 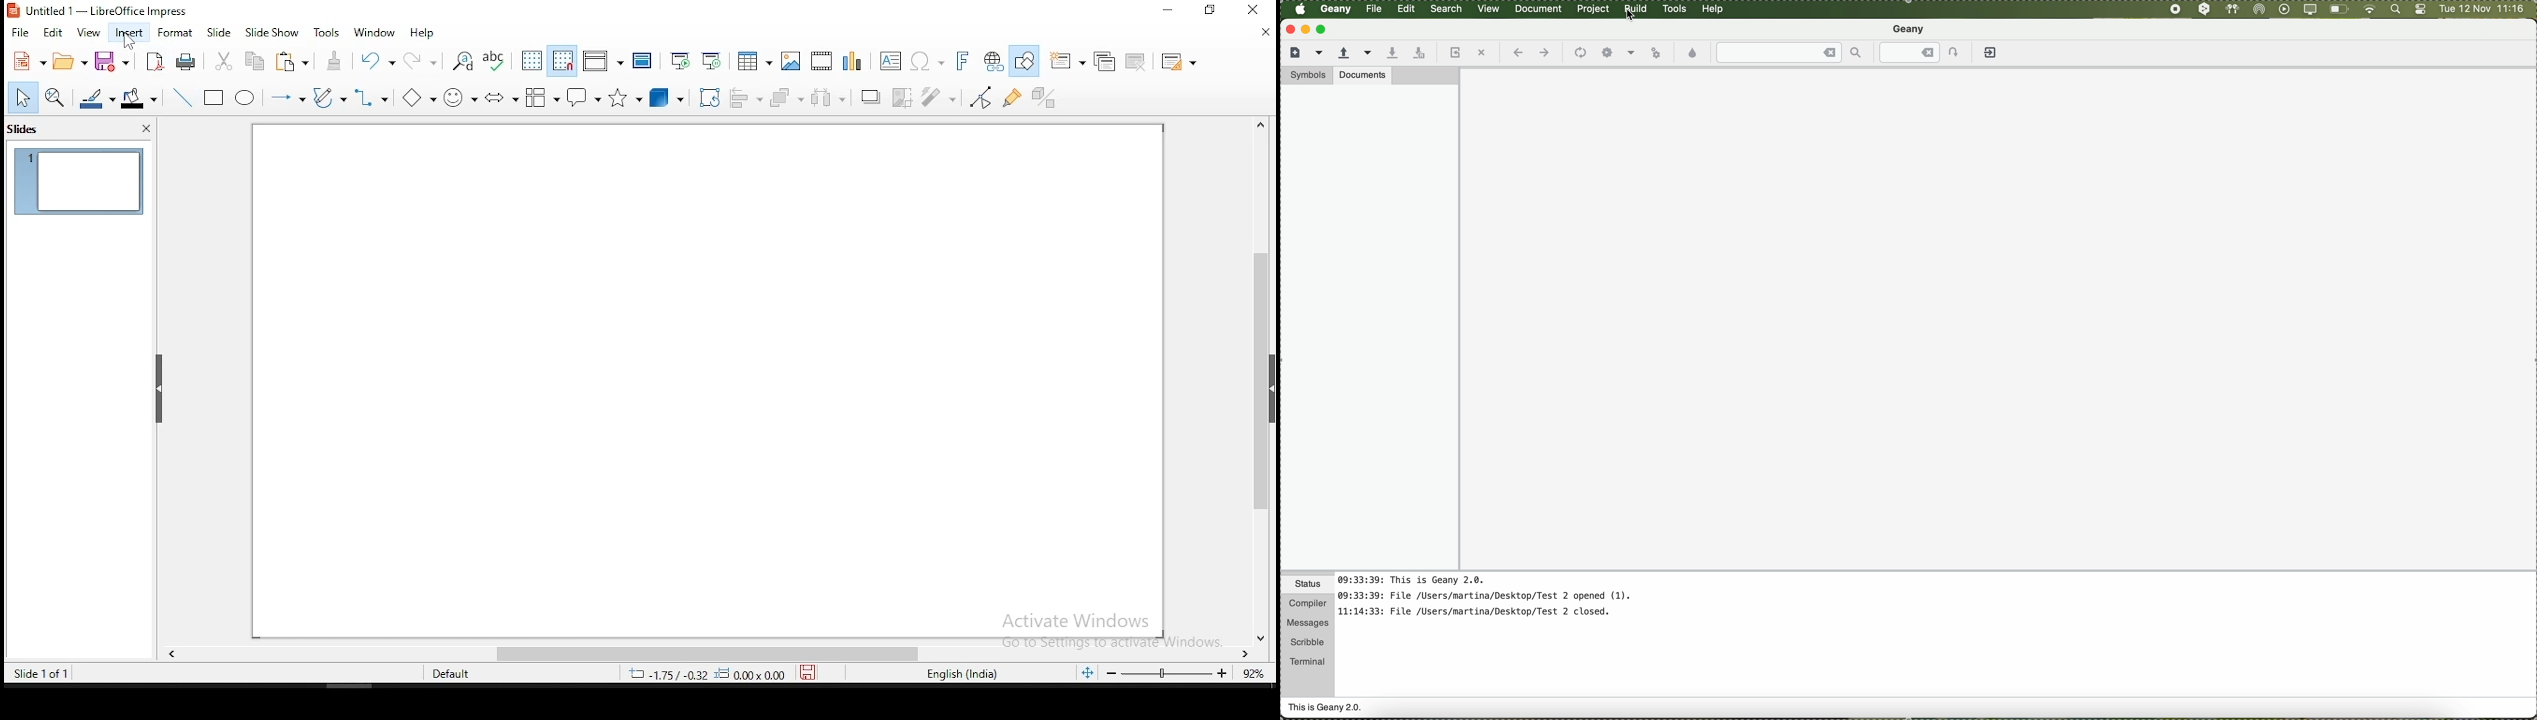 I want to click on zoom and pan, so click(x=57, y=98).